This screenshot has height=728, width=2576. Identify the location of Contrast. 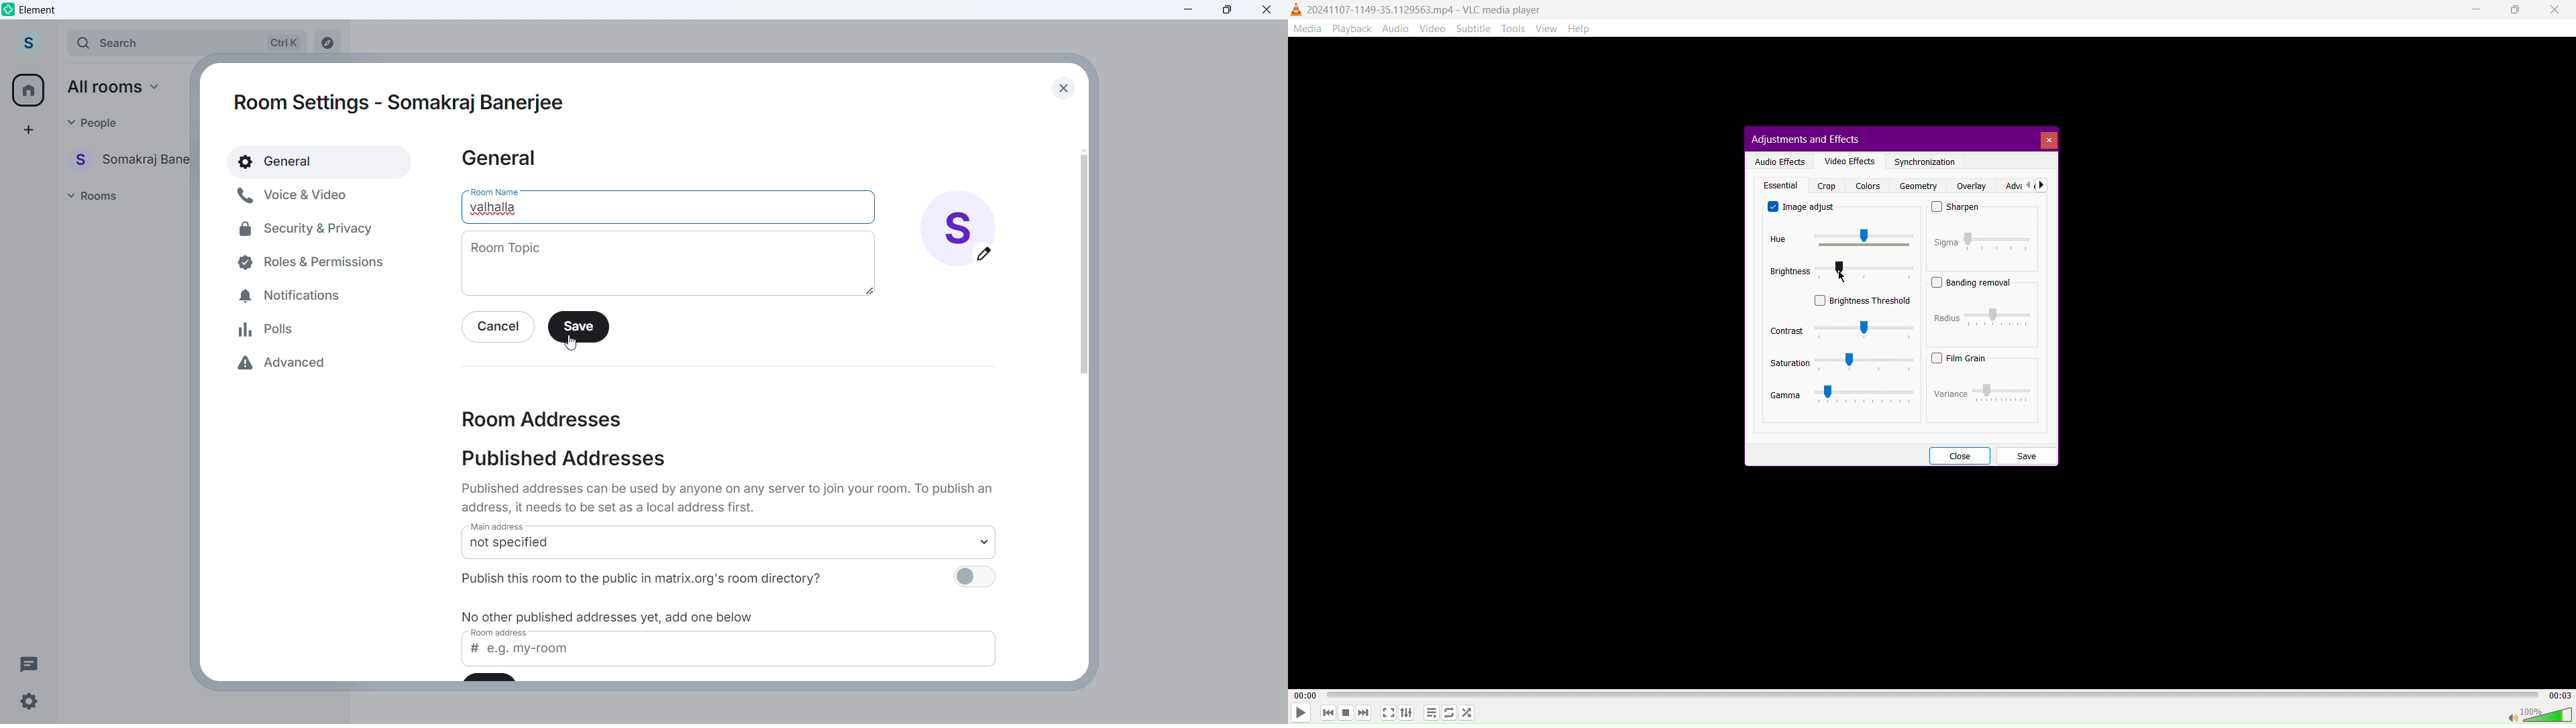
(1841, 330).